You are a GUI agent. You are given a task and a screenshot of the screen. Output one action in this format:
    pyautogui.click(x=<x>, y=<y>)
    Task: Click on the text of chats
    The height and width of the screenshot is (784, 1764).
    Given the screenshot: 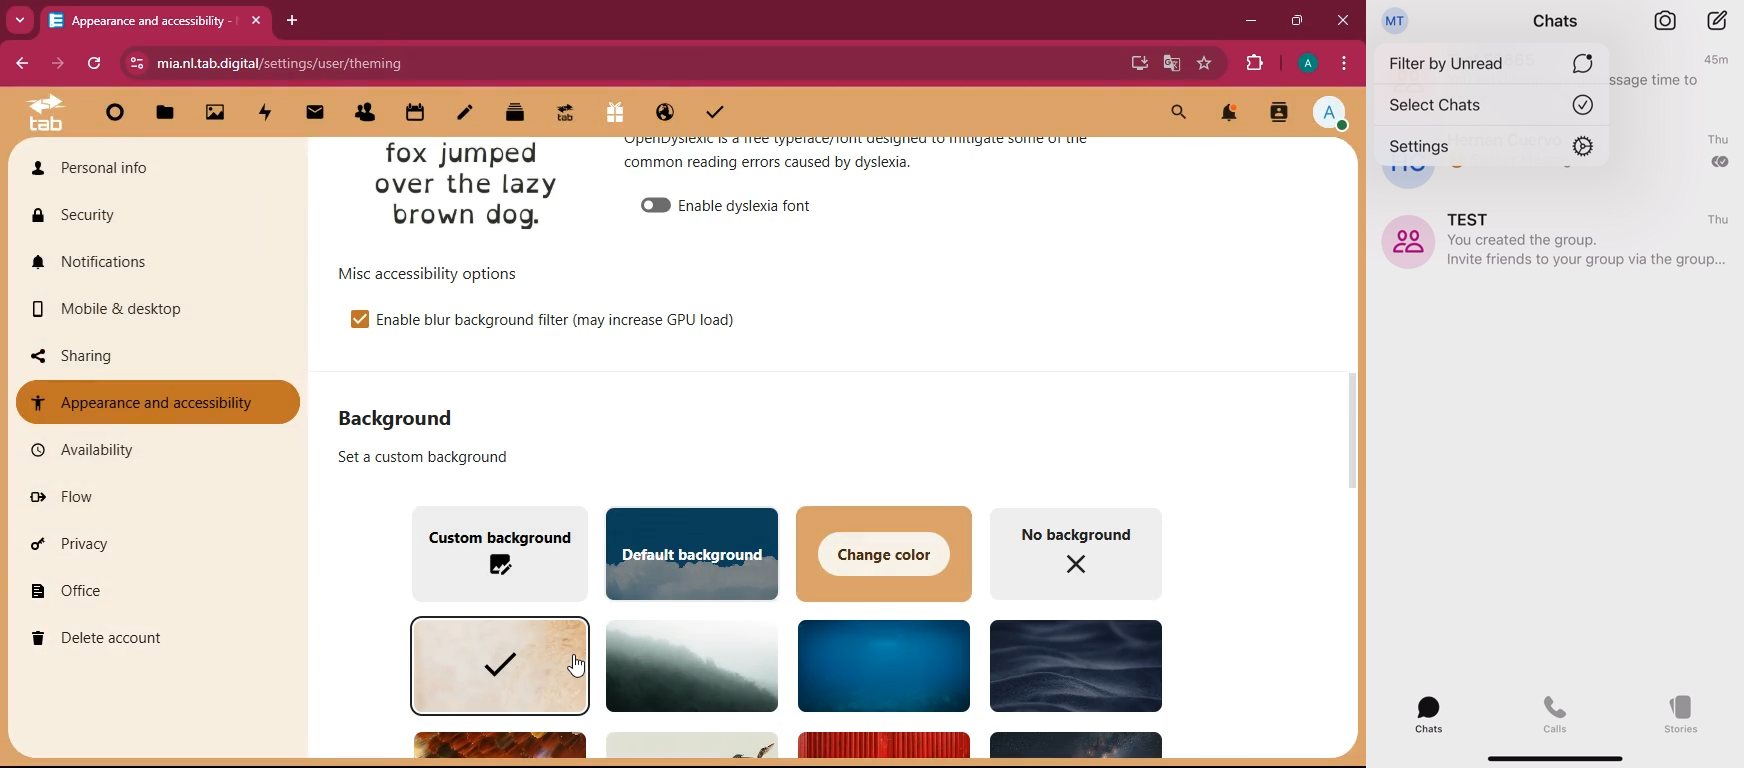 What is the action you would take?
    pyautogui.click(x=1672, y=110)
    